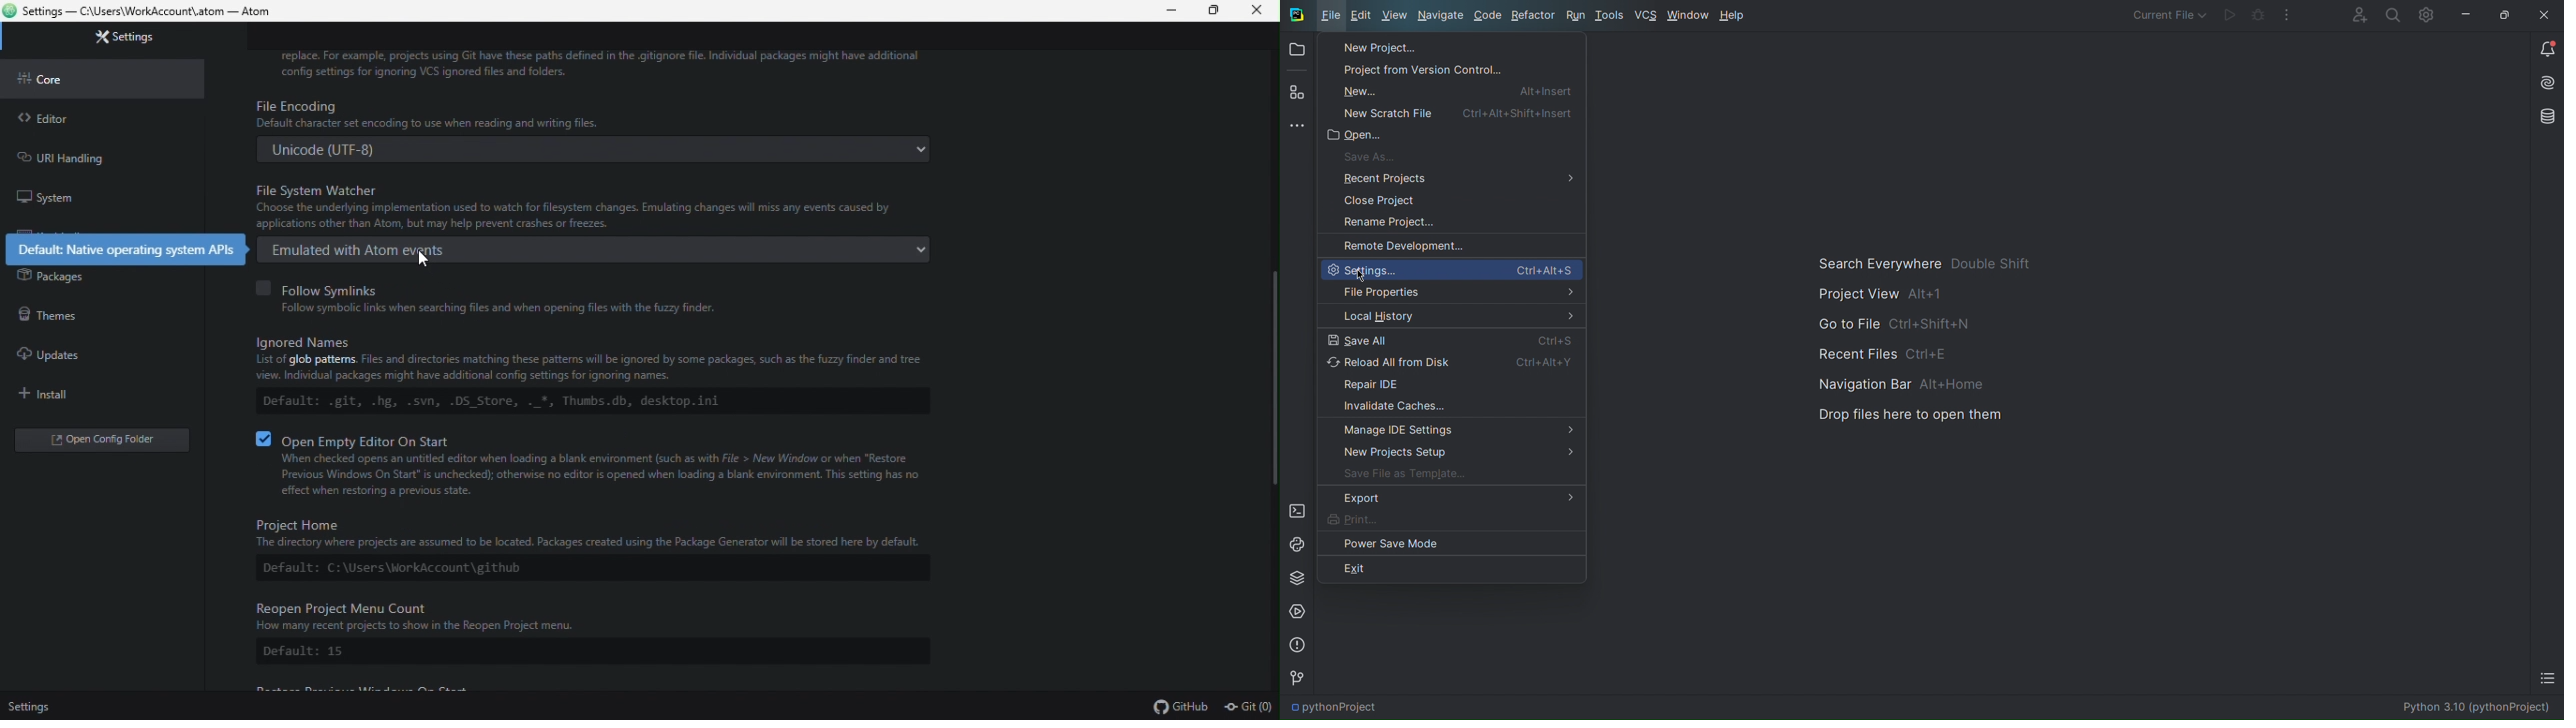  I want to click on url handling , so click(81, 156).